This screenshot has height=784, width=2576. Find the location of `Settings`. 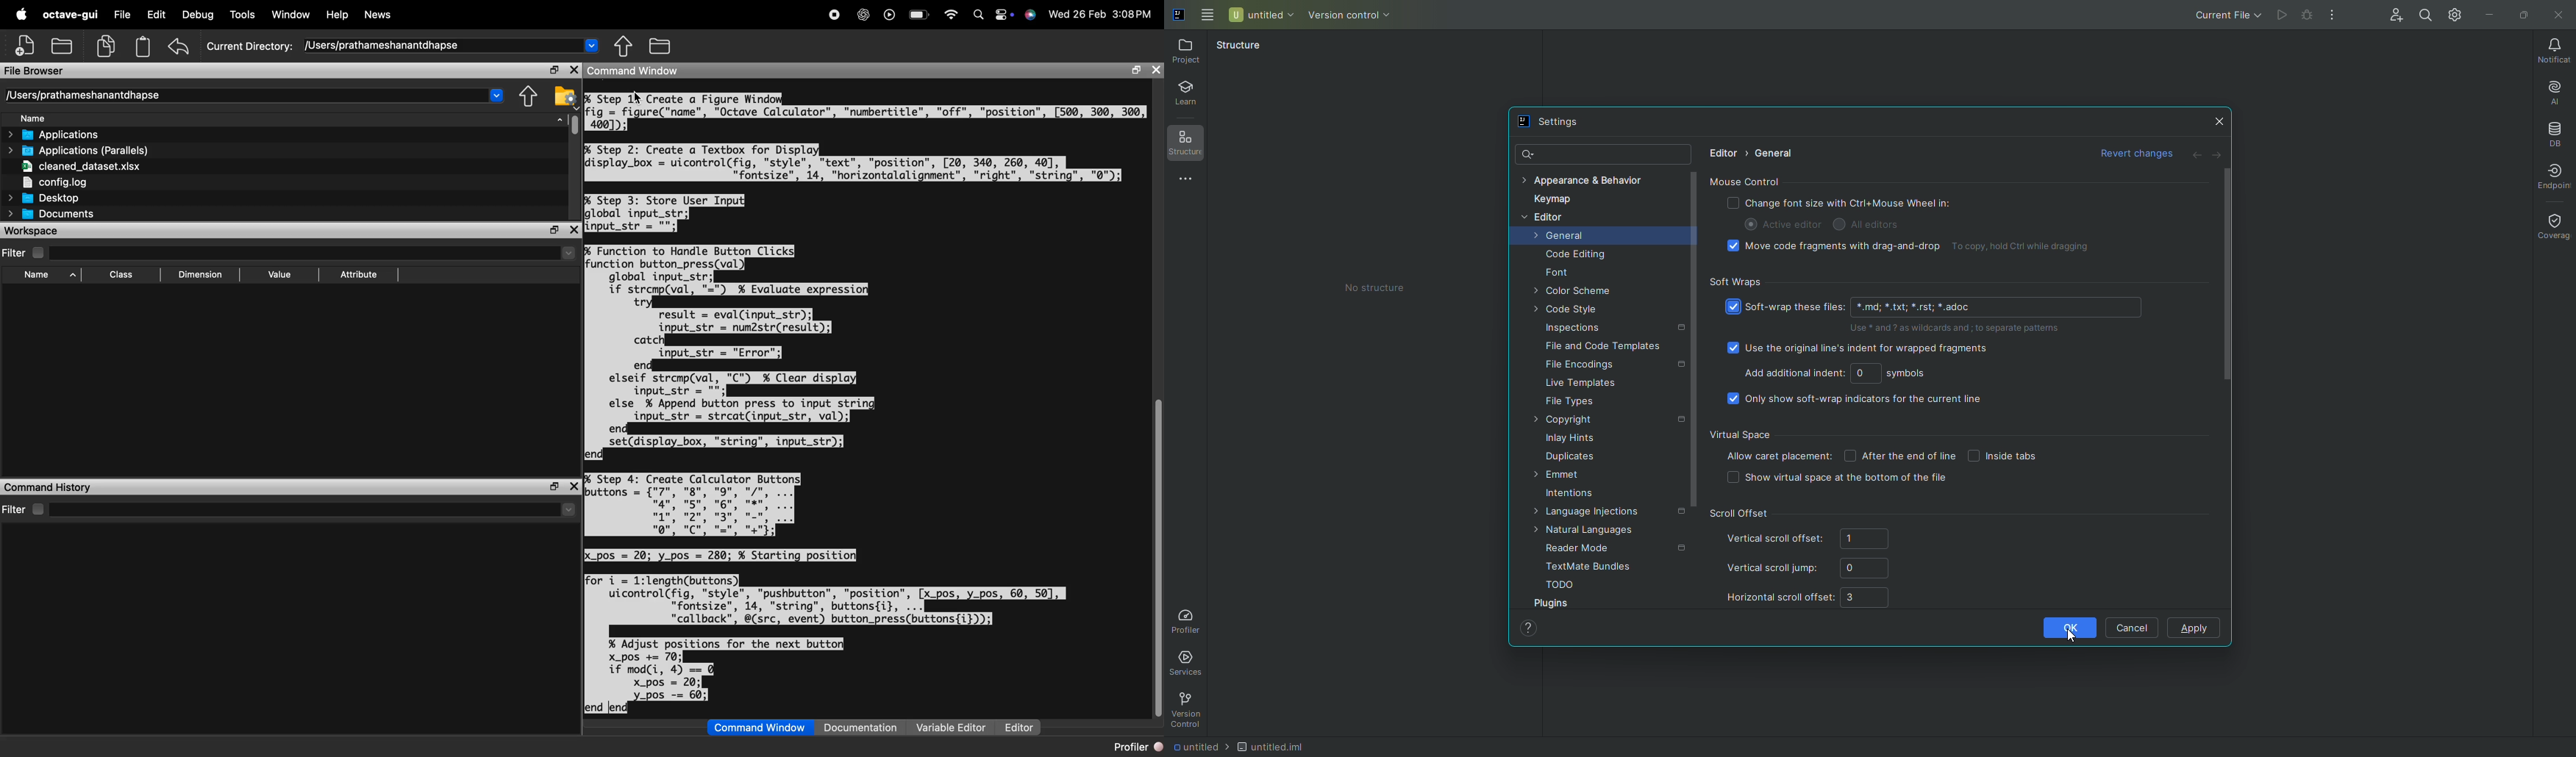

Settings is located at coordinates (1555, 123).